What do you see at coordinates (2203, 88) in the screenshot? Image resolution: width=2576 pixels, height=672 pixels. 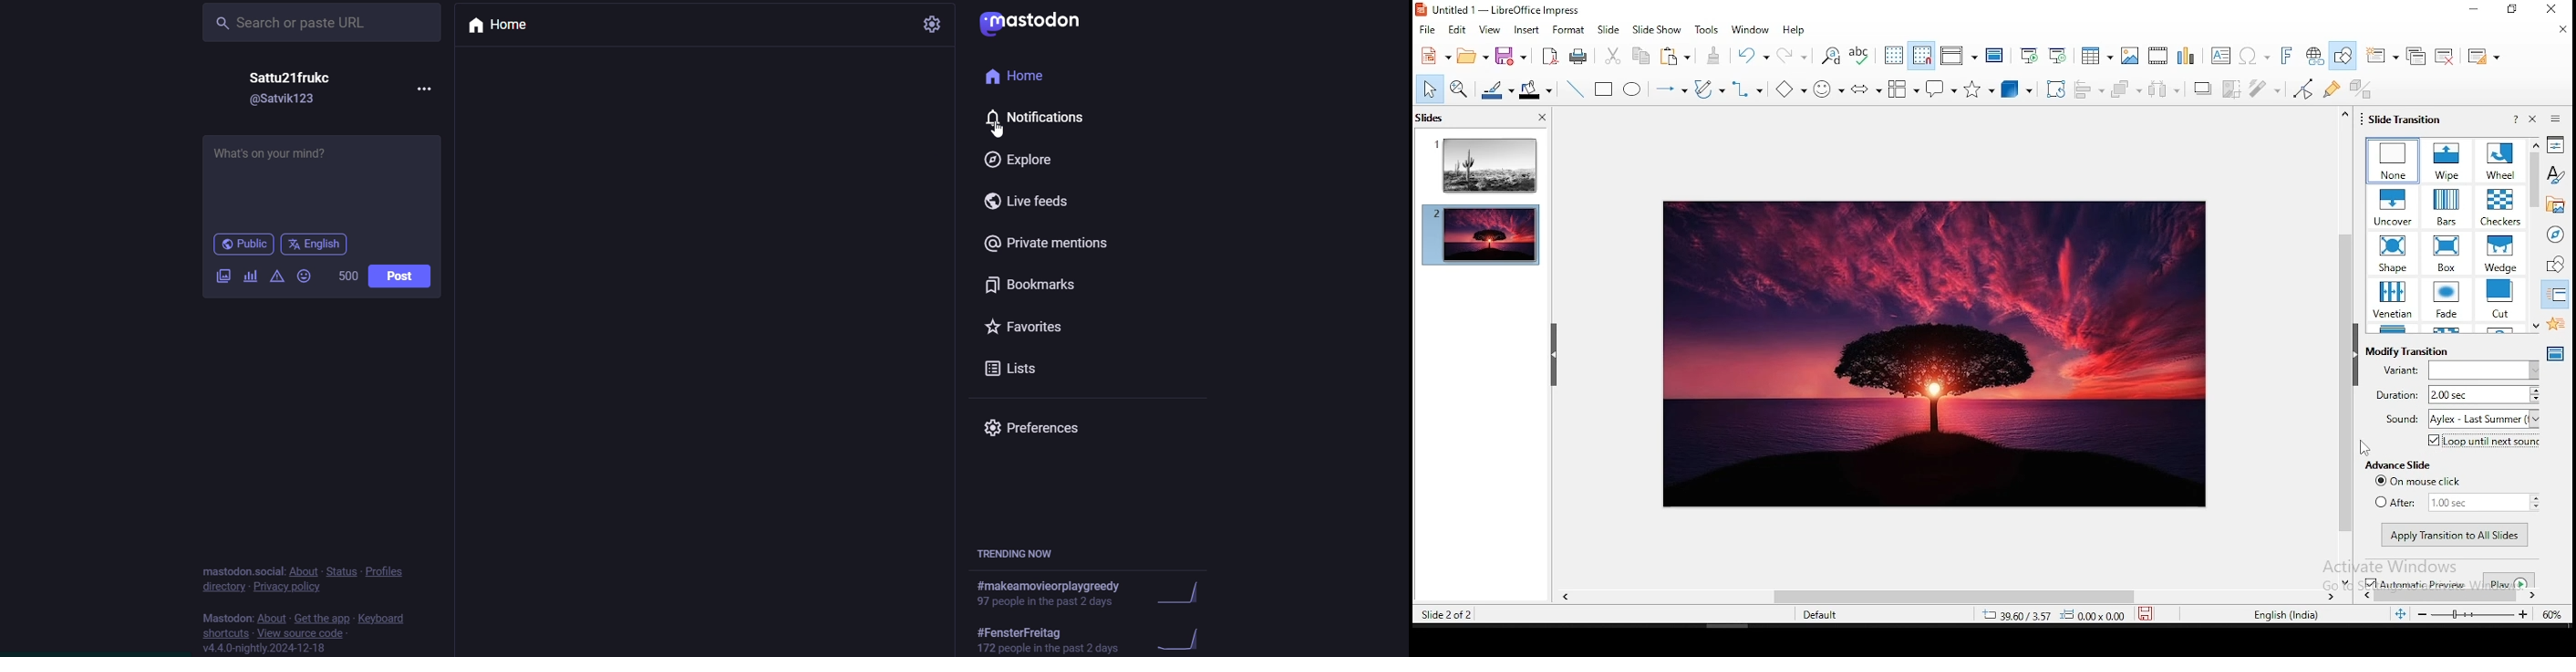 I see `shadow` at bounding box center [2203, 88].